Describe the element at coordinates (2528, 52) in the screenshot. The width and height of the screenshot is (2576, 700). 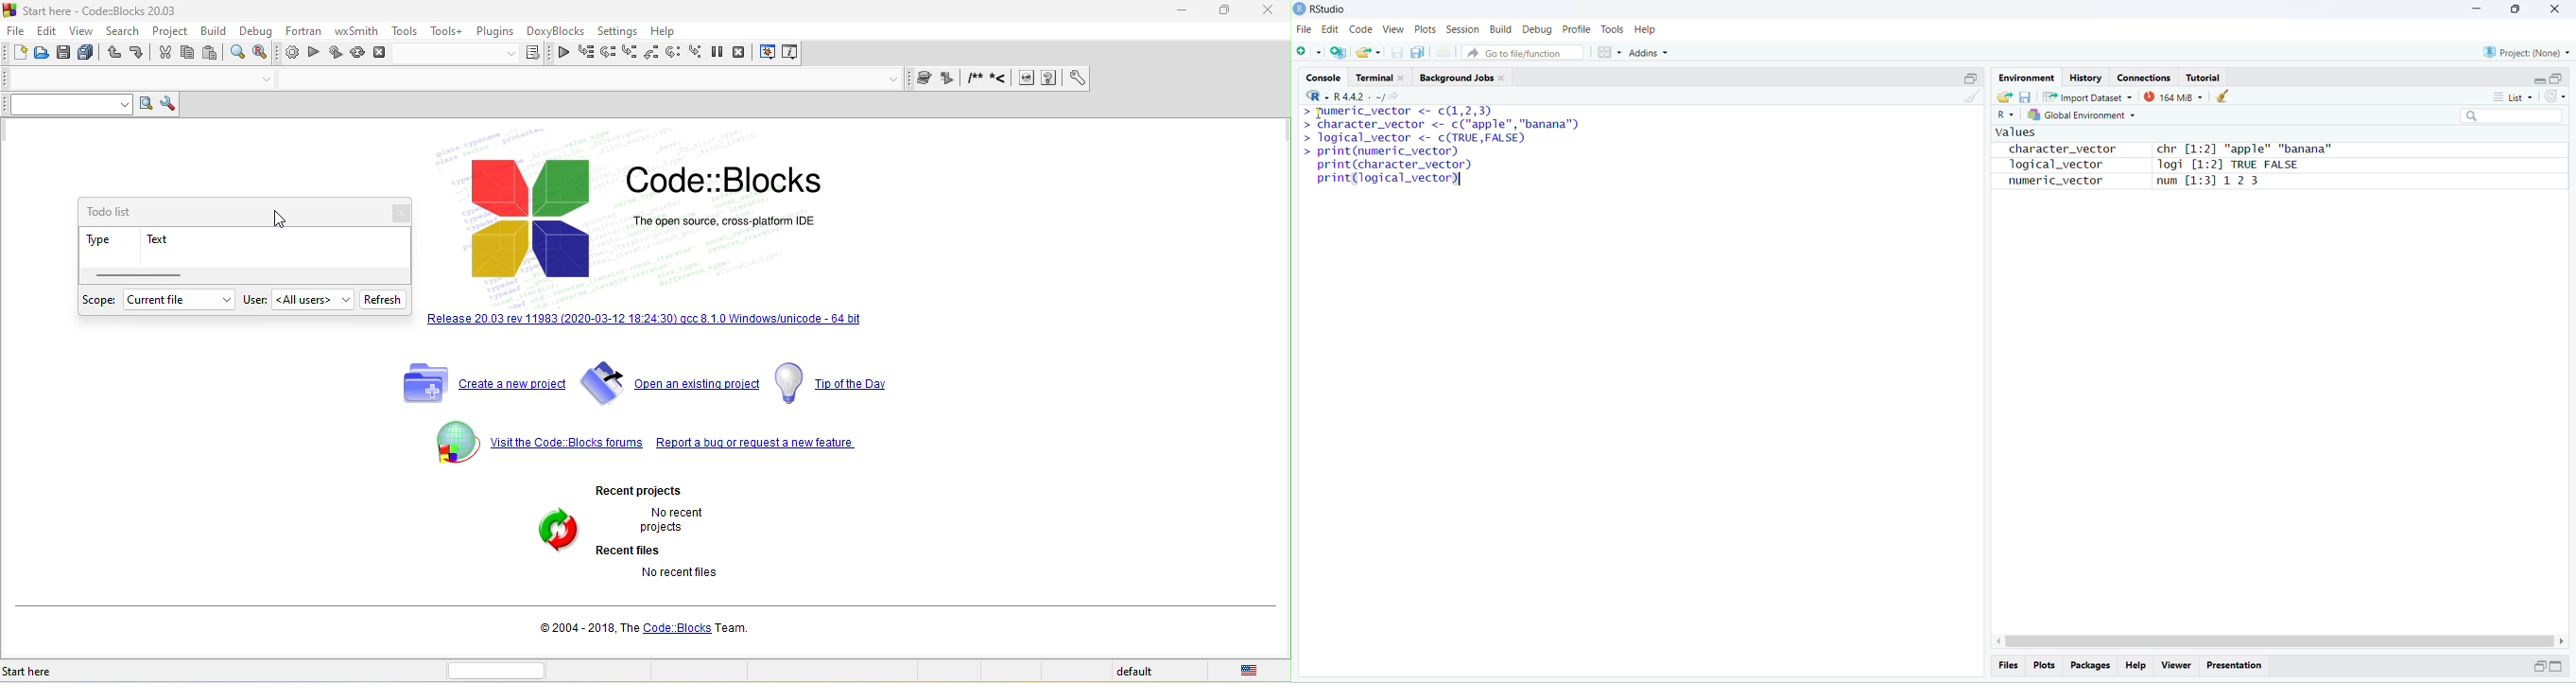
I see `Project: (None)` at that location.